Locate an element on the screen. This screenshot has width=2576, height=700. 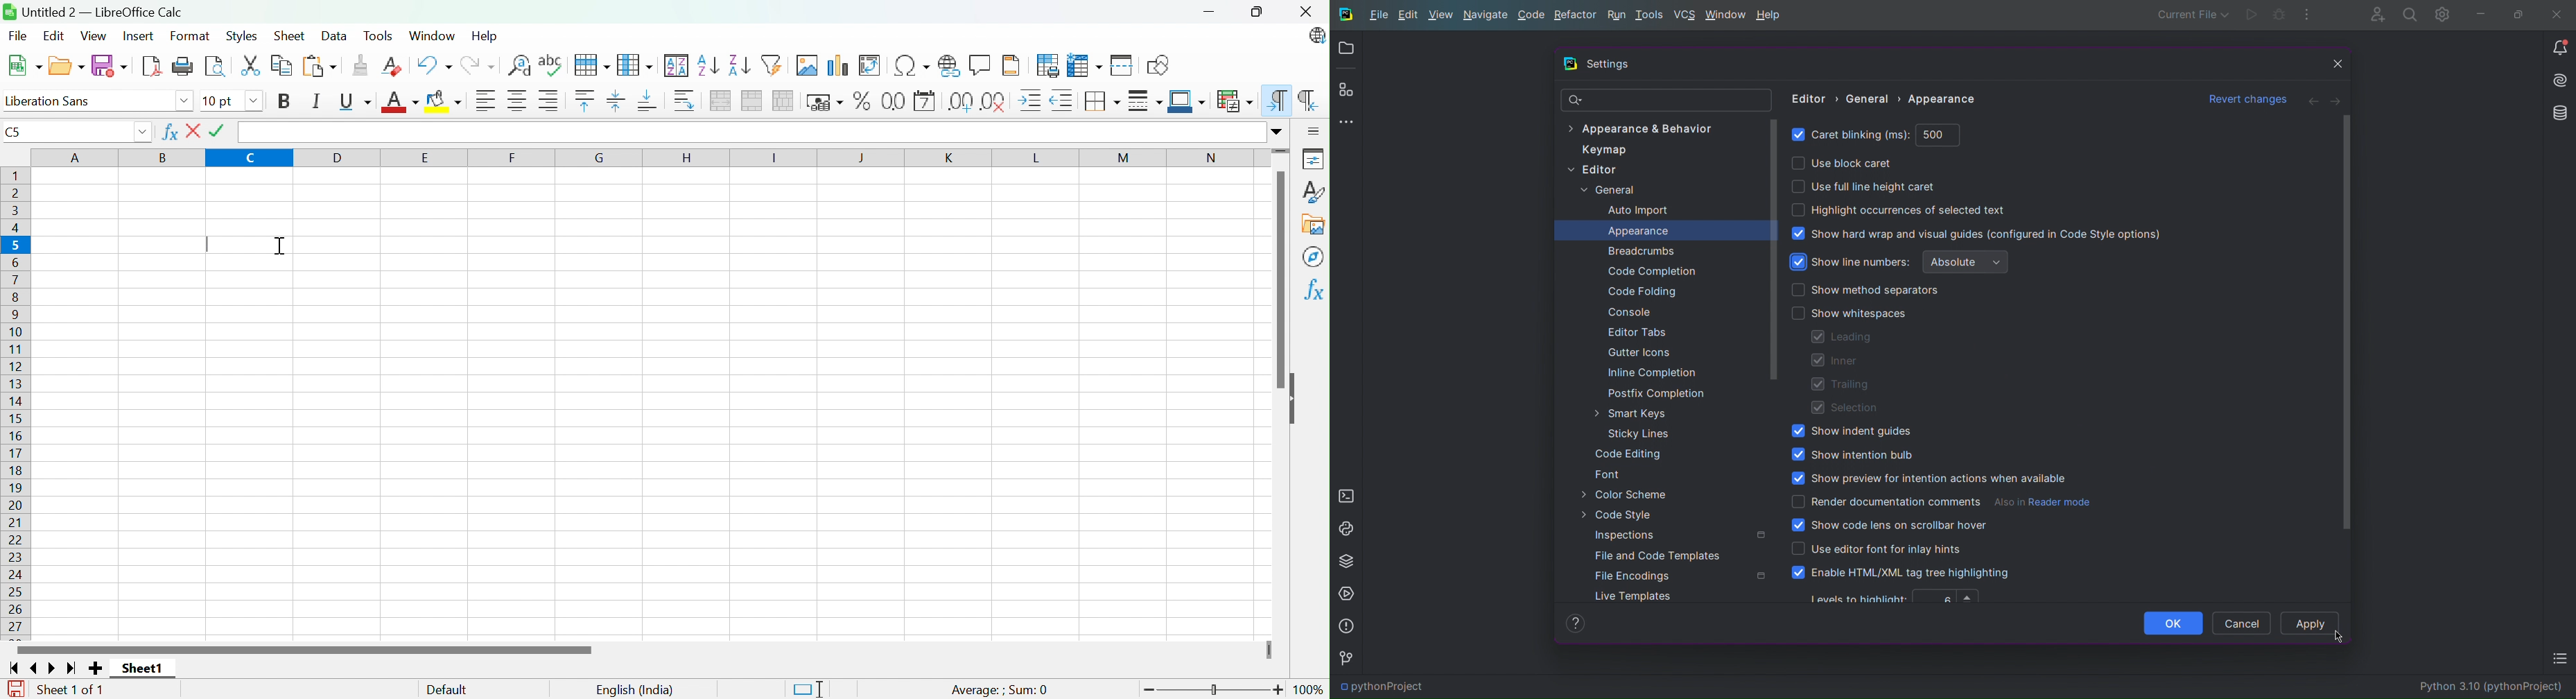
Font color is located at coordinates (401, 103).